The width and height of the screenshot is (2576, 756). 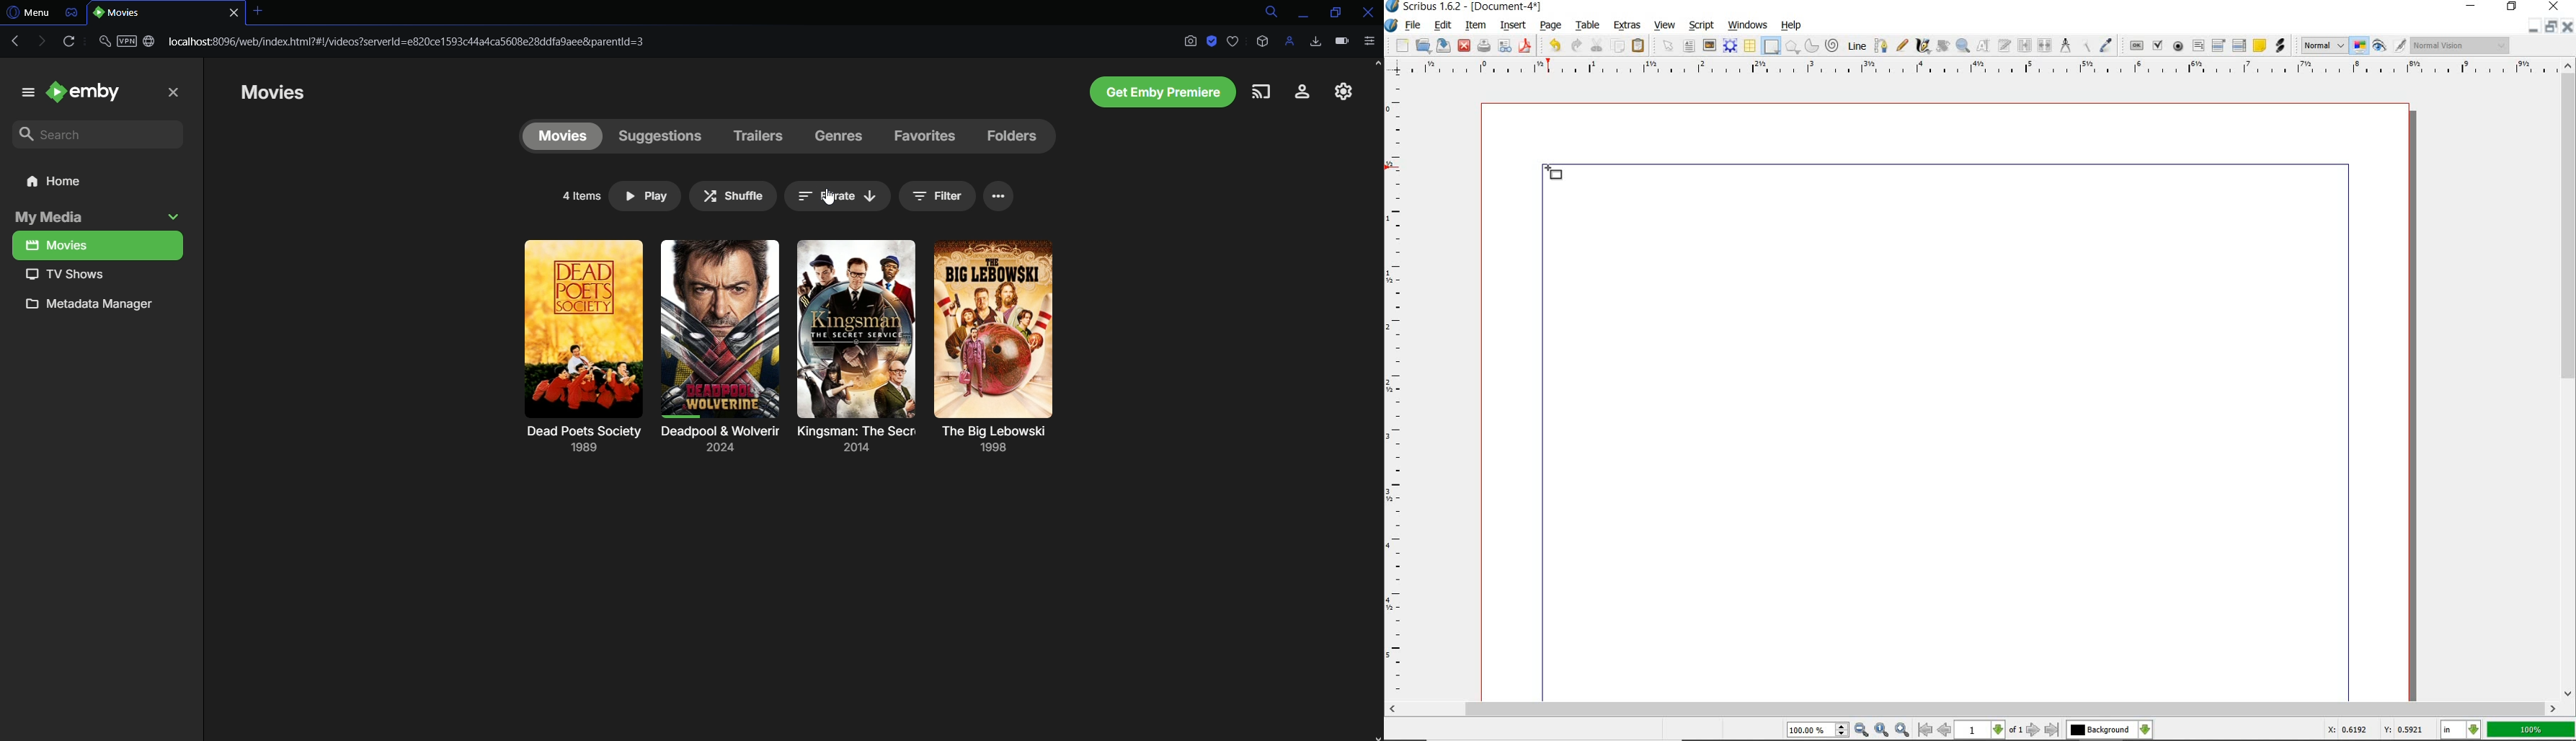 What do you see at coordinates (2360, 47) in the screenshot?
I see `toggle color management` at bounding box center [2360, 47].